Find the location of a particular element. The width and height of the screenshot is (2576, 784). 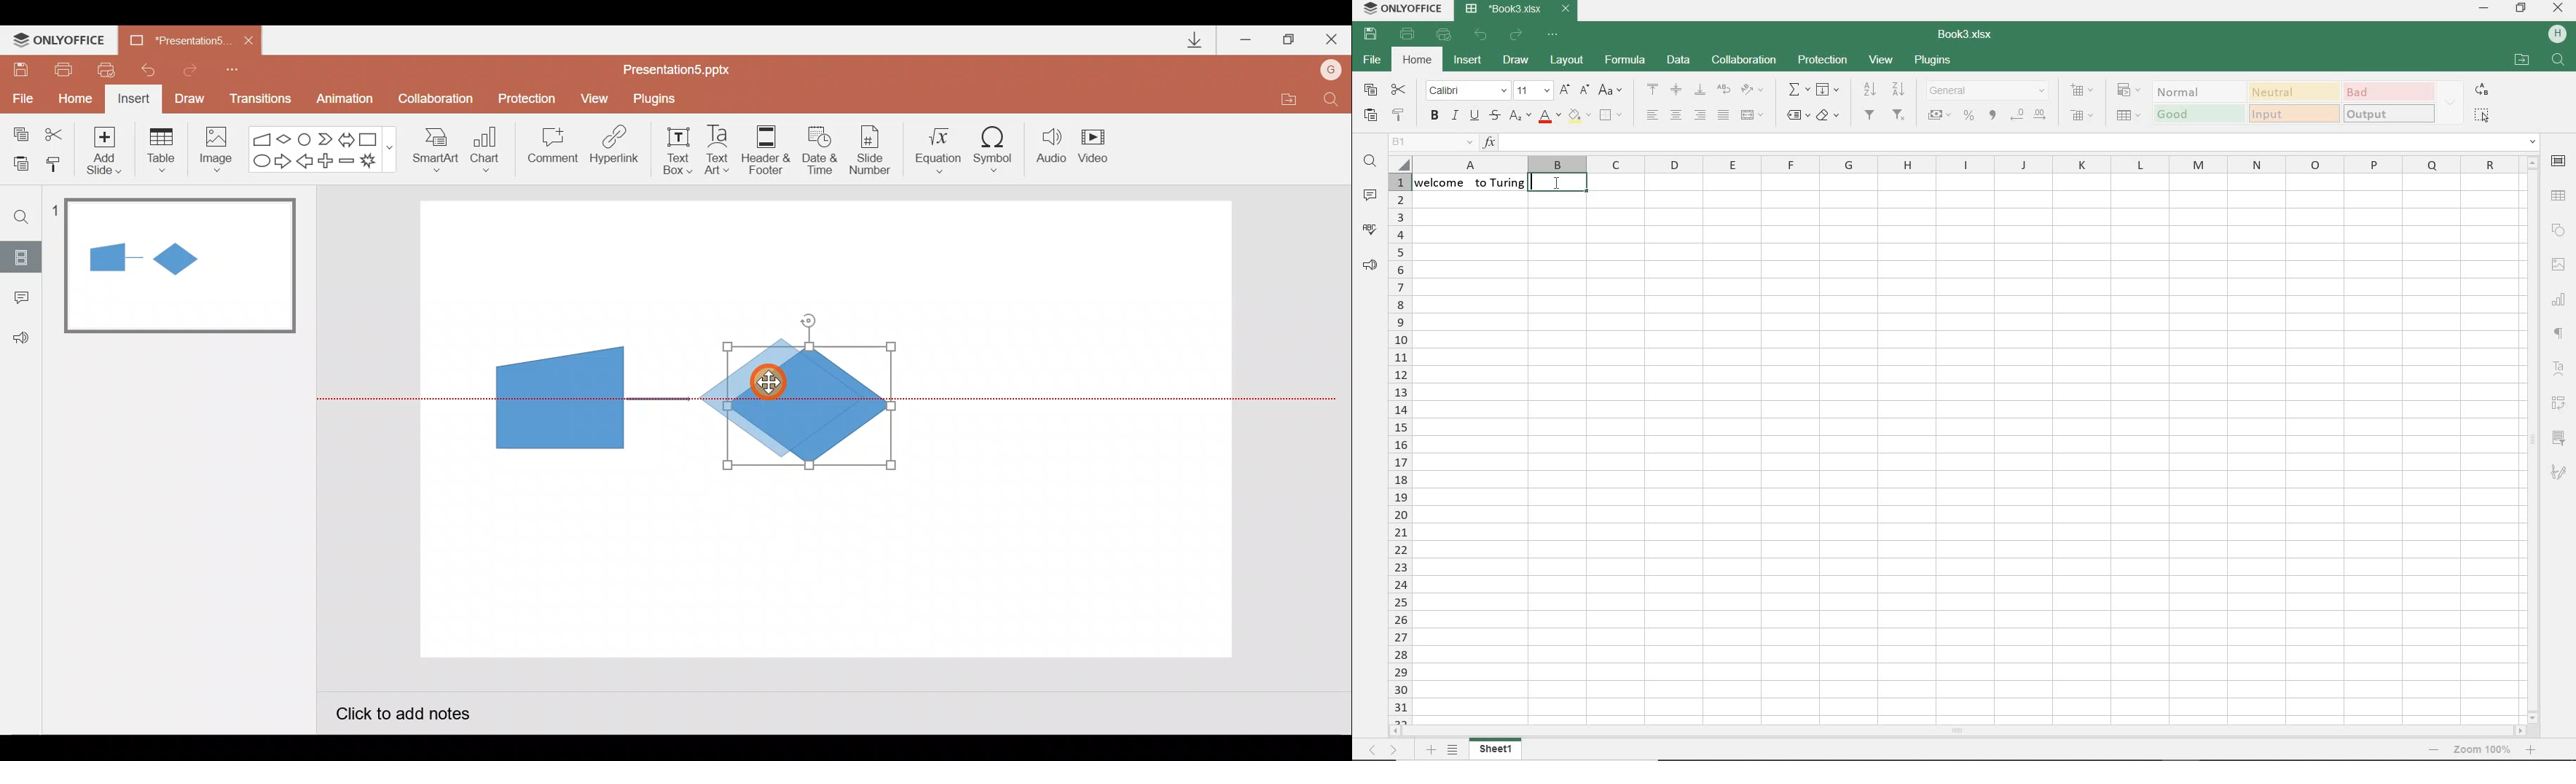

plugins is located at coordinates (1934, 61).